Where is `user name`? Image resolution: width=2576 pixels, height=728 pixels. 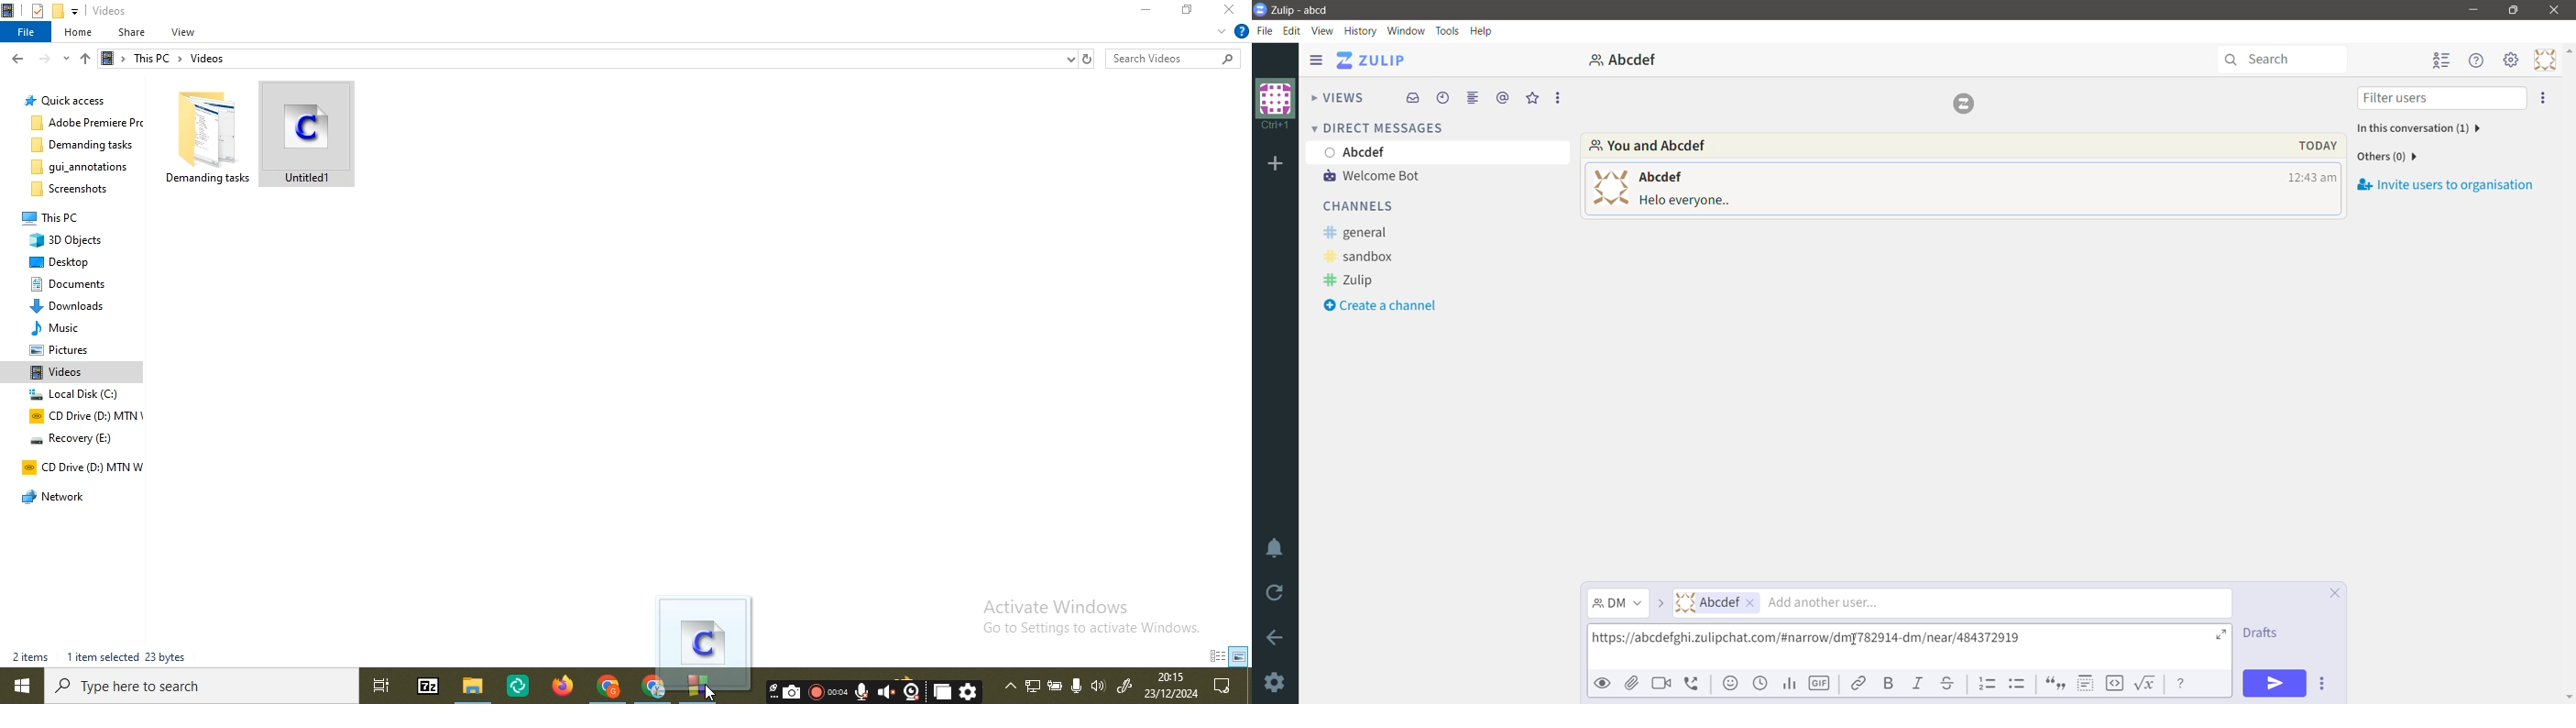 user name is located at coordinates (1660, 176).